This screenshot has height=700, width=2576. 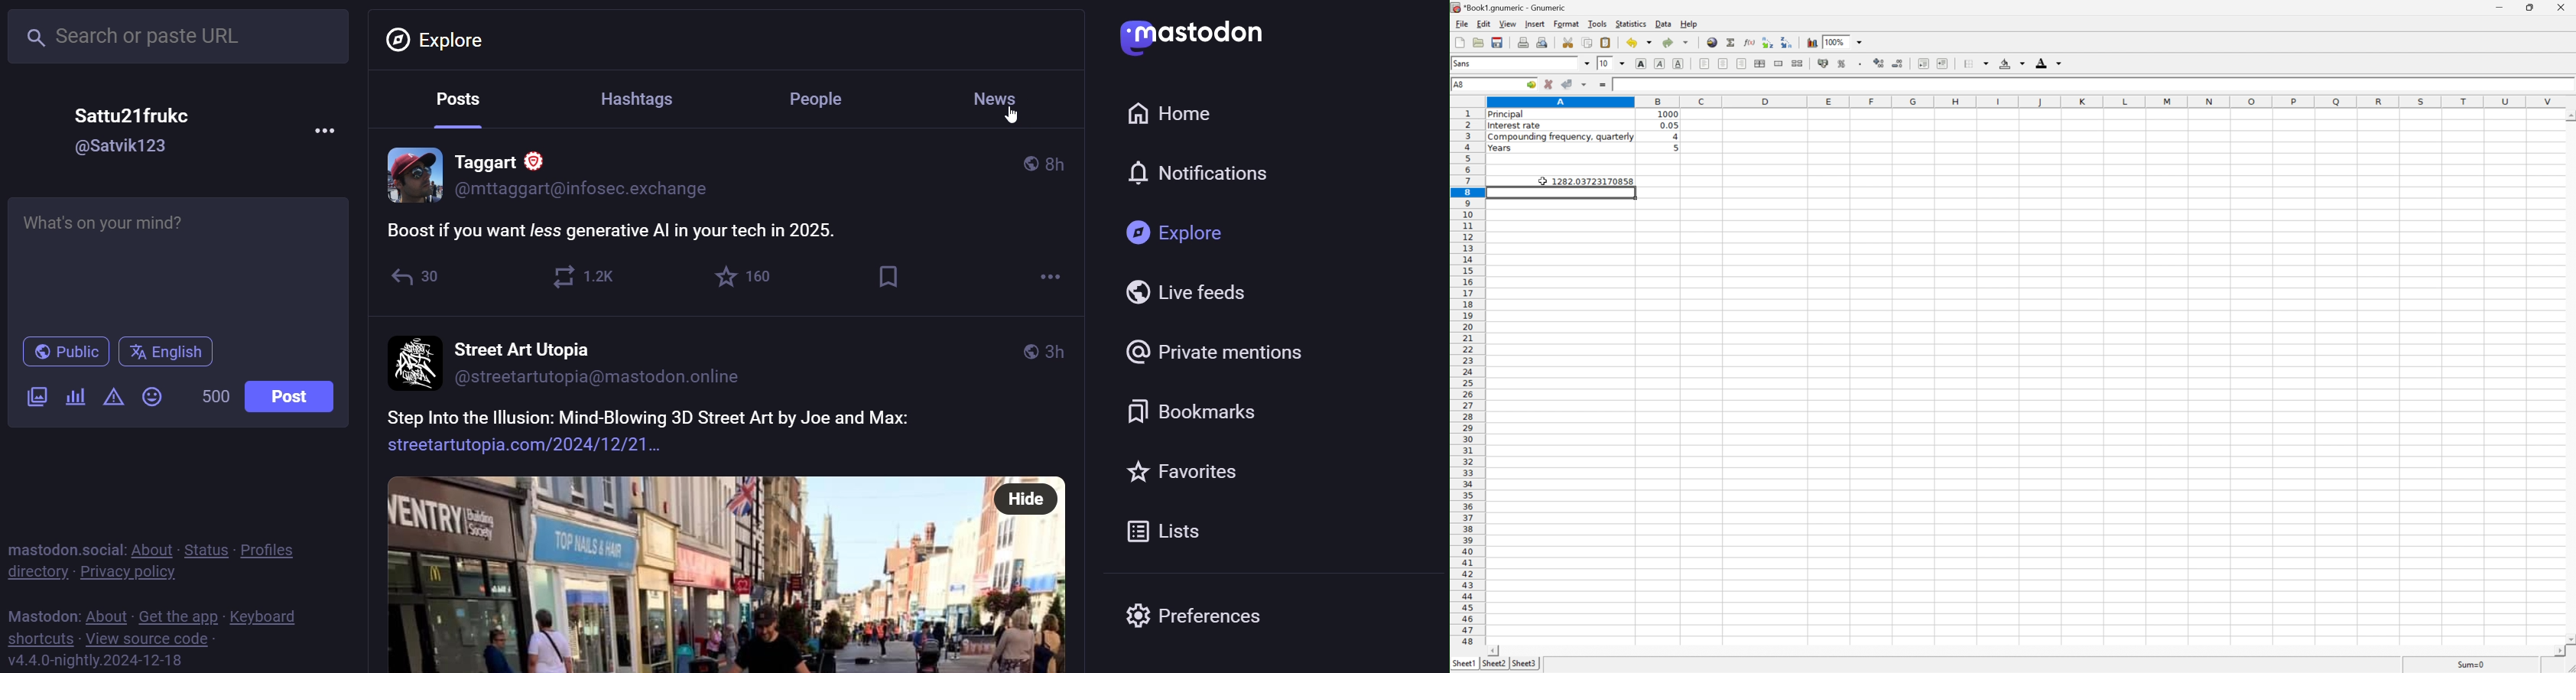 What do you see at coordinates (1194, 471) in the screenshot?
I see `favorite` at bounding box center [1194, 471].